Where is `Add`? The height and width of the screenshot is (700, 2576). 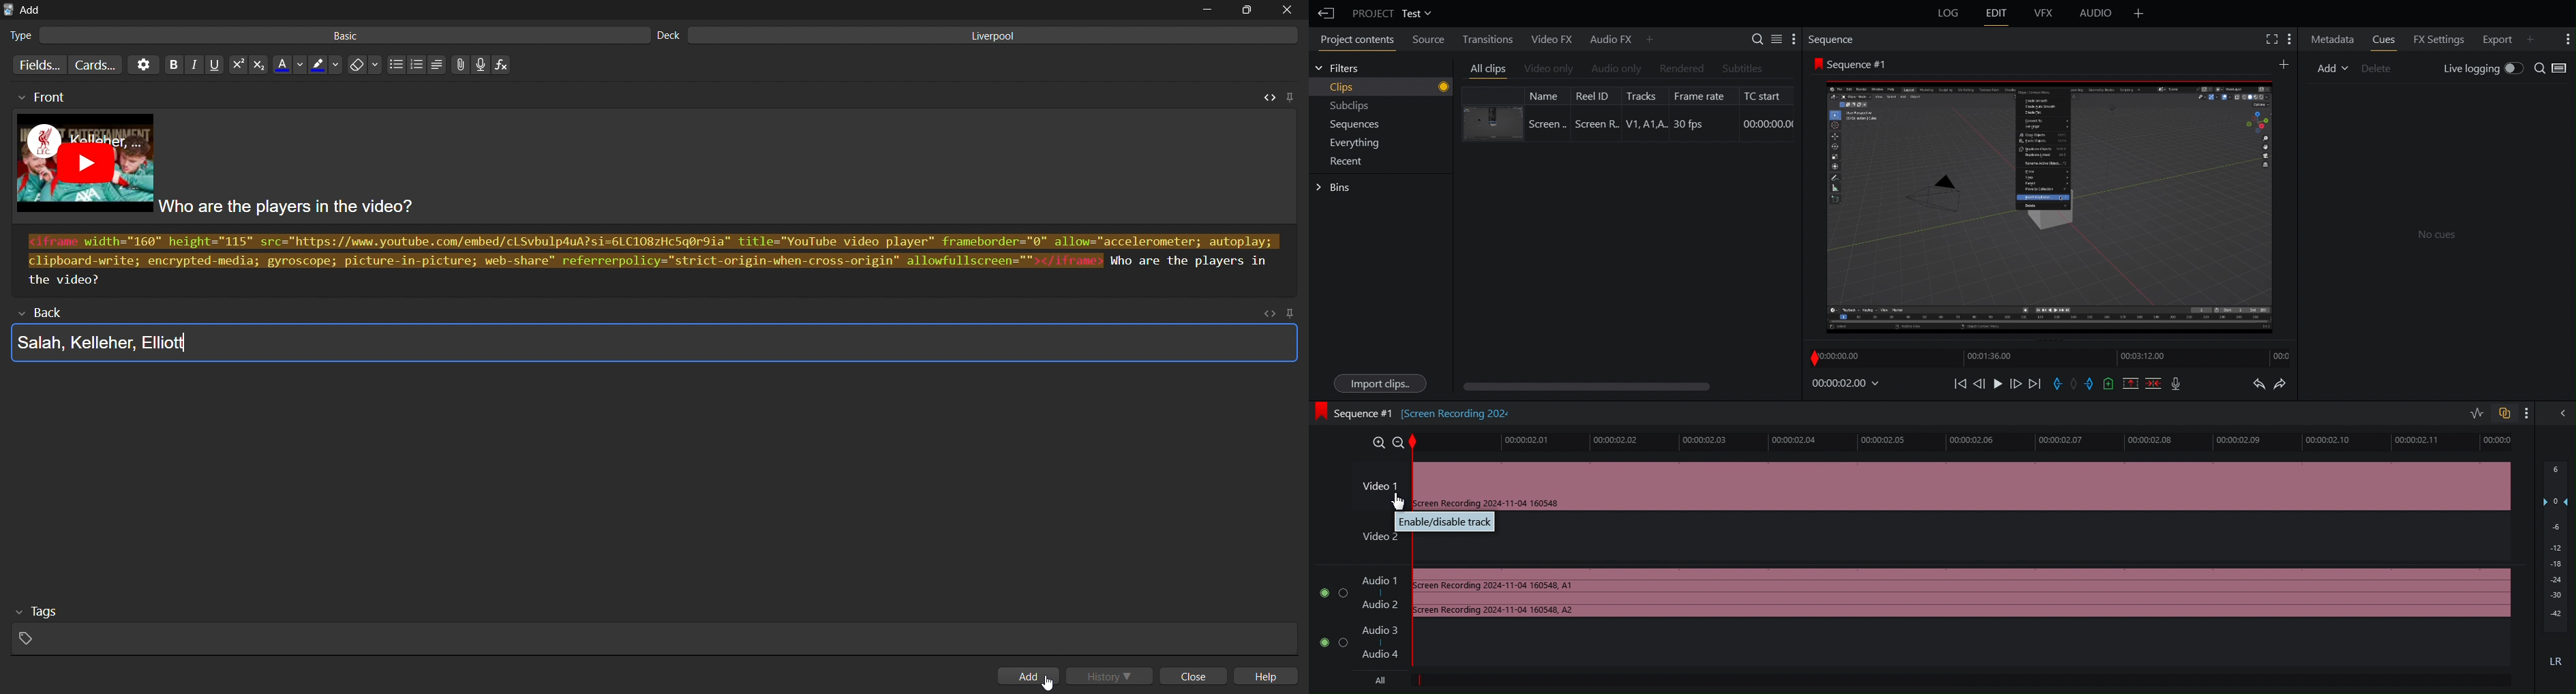 Add is located at coordinates (2138, 14).